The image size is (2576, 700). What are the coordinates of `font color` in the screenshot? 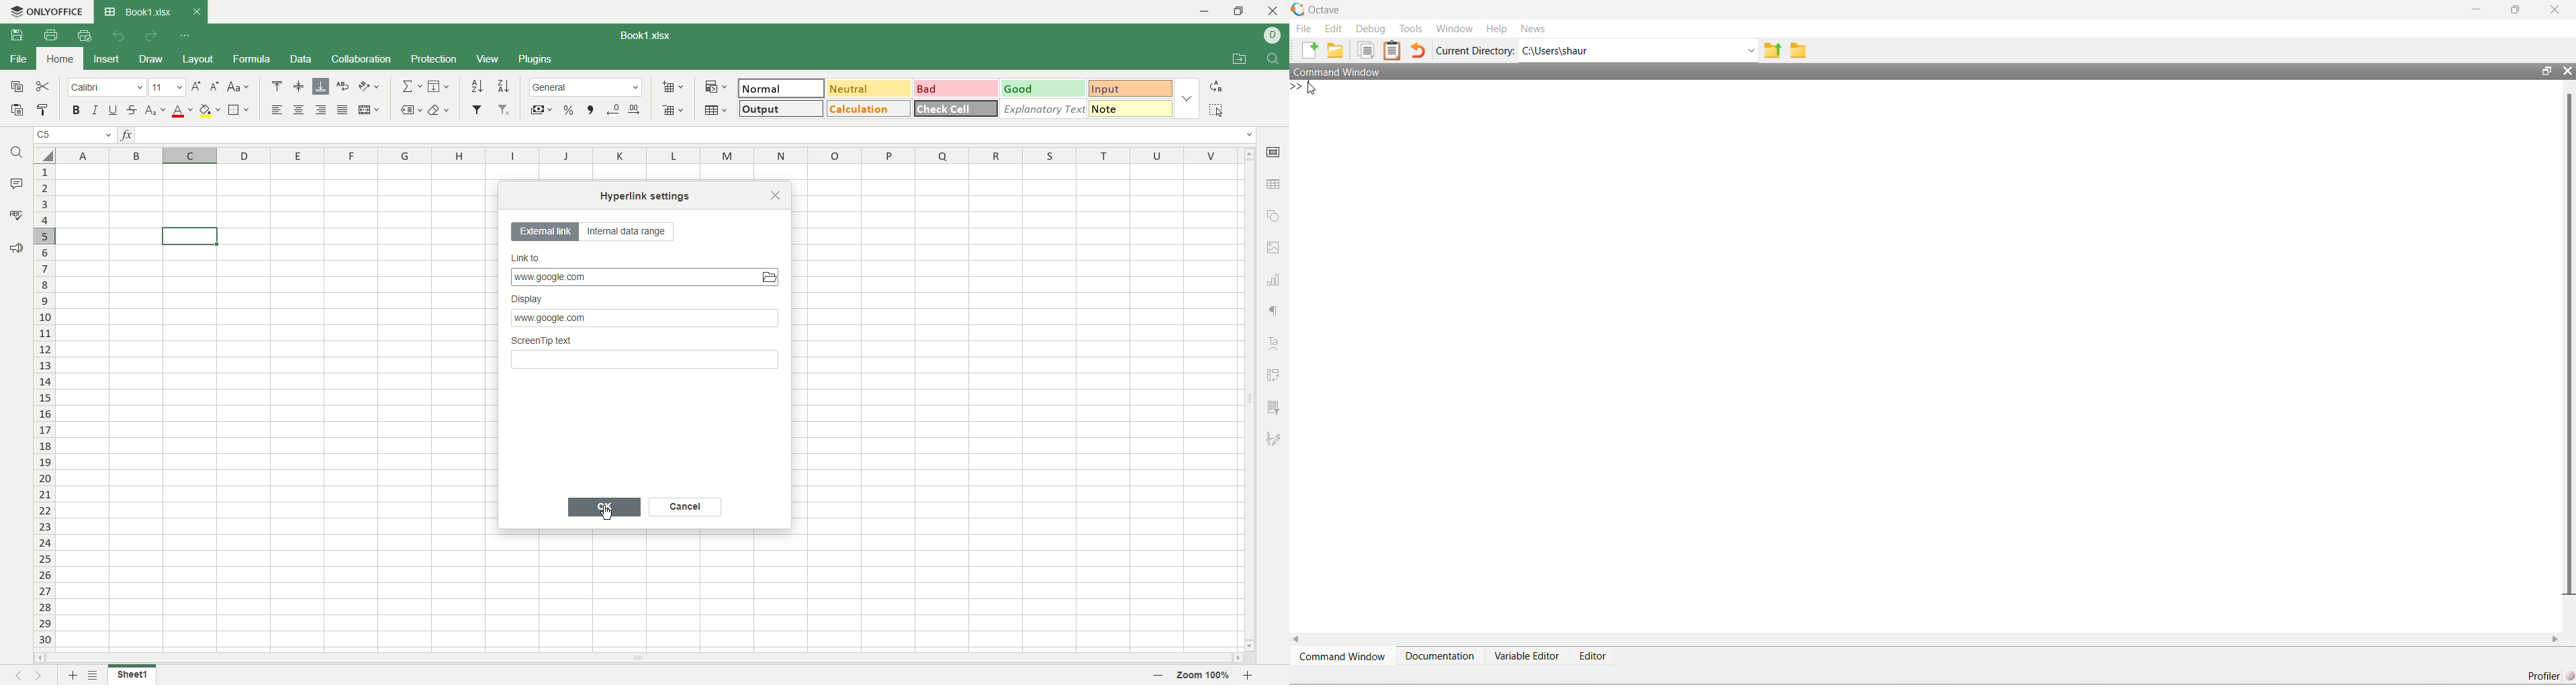 It's located at (180, 112).